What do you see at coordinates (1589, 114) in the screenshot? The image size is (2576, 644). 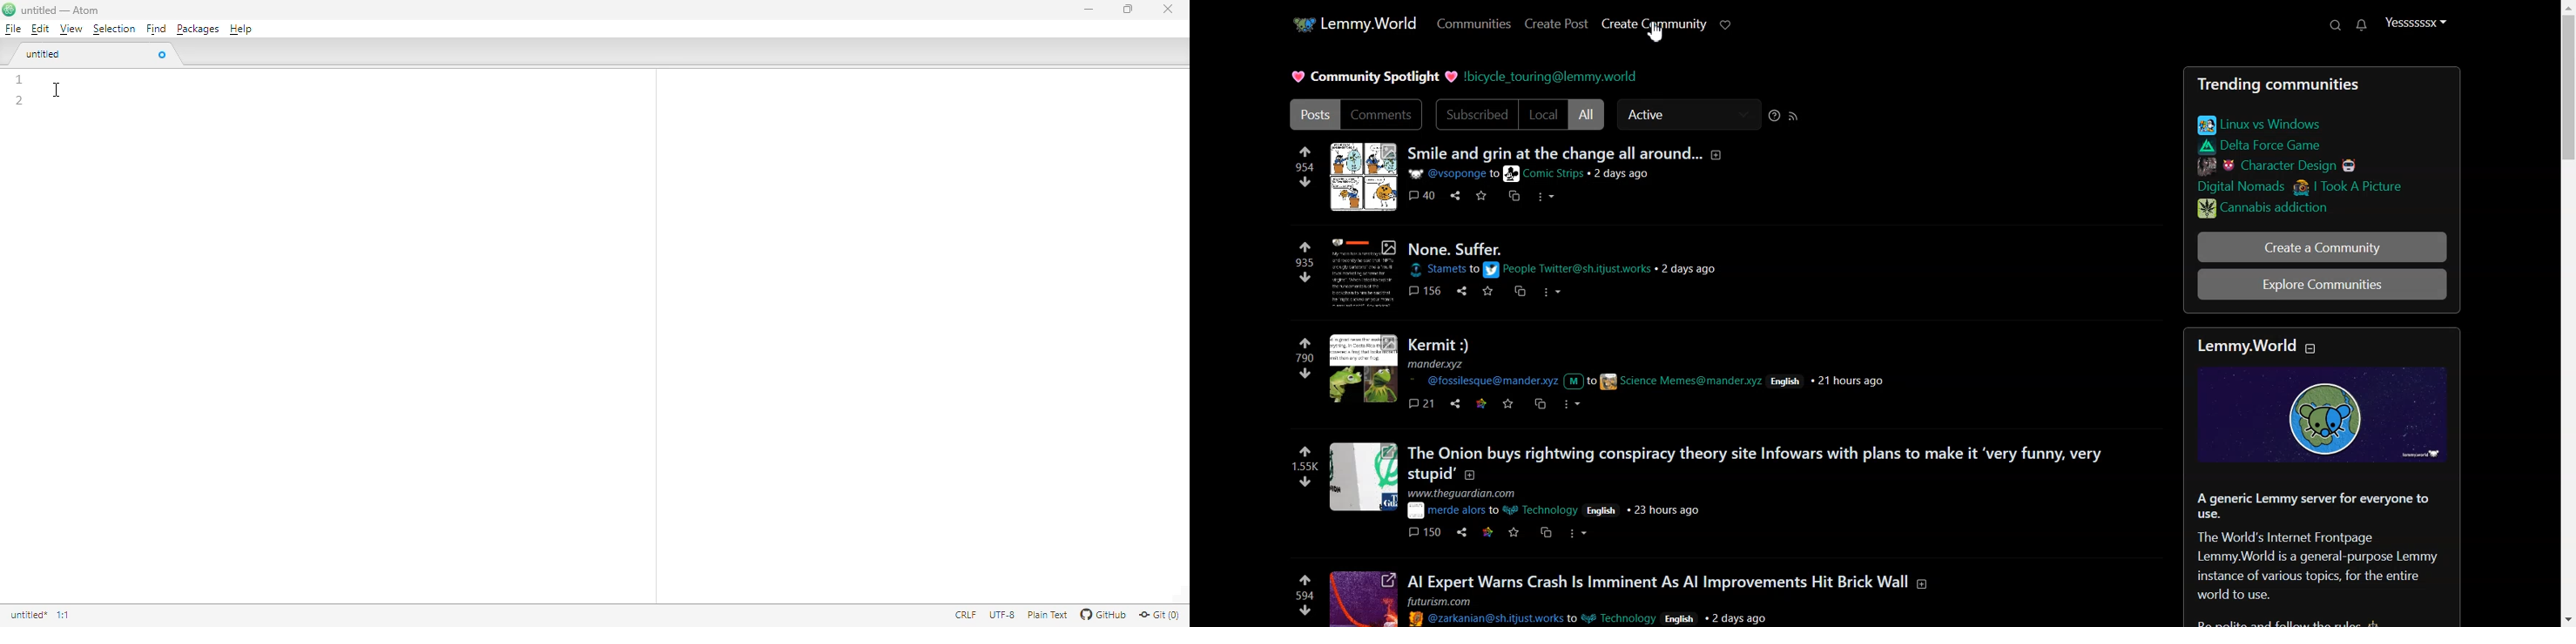 I see `All` at bounding box center [1589, 114].